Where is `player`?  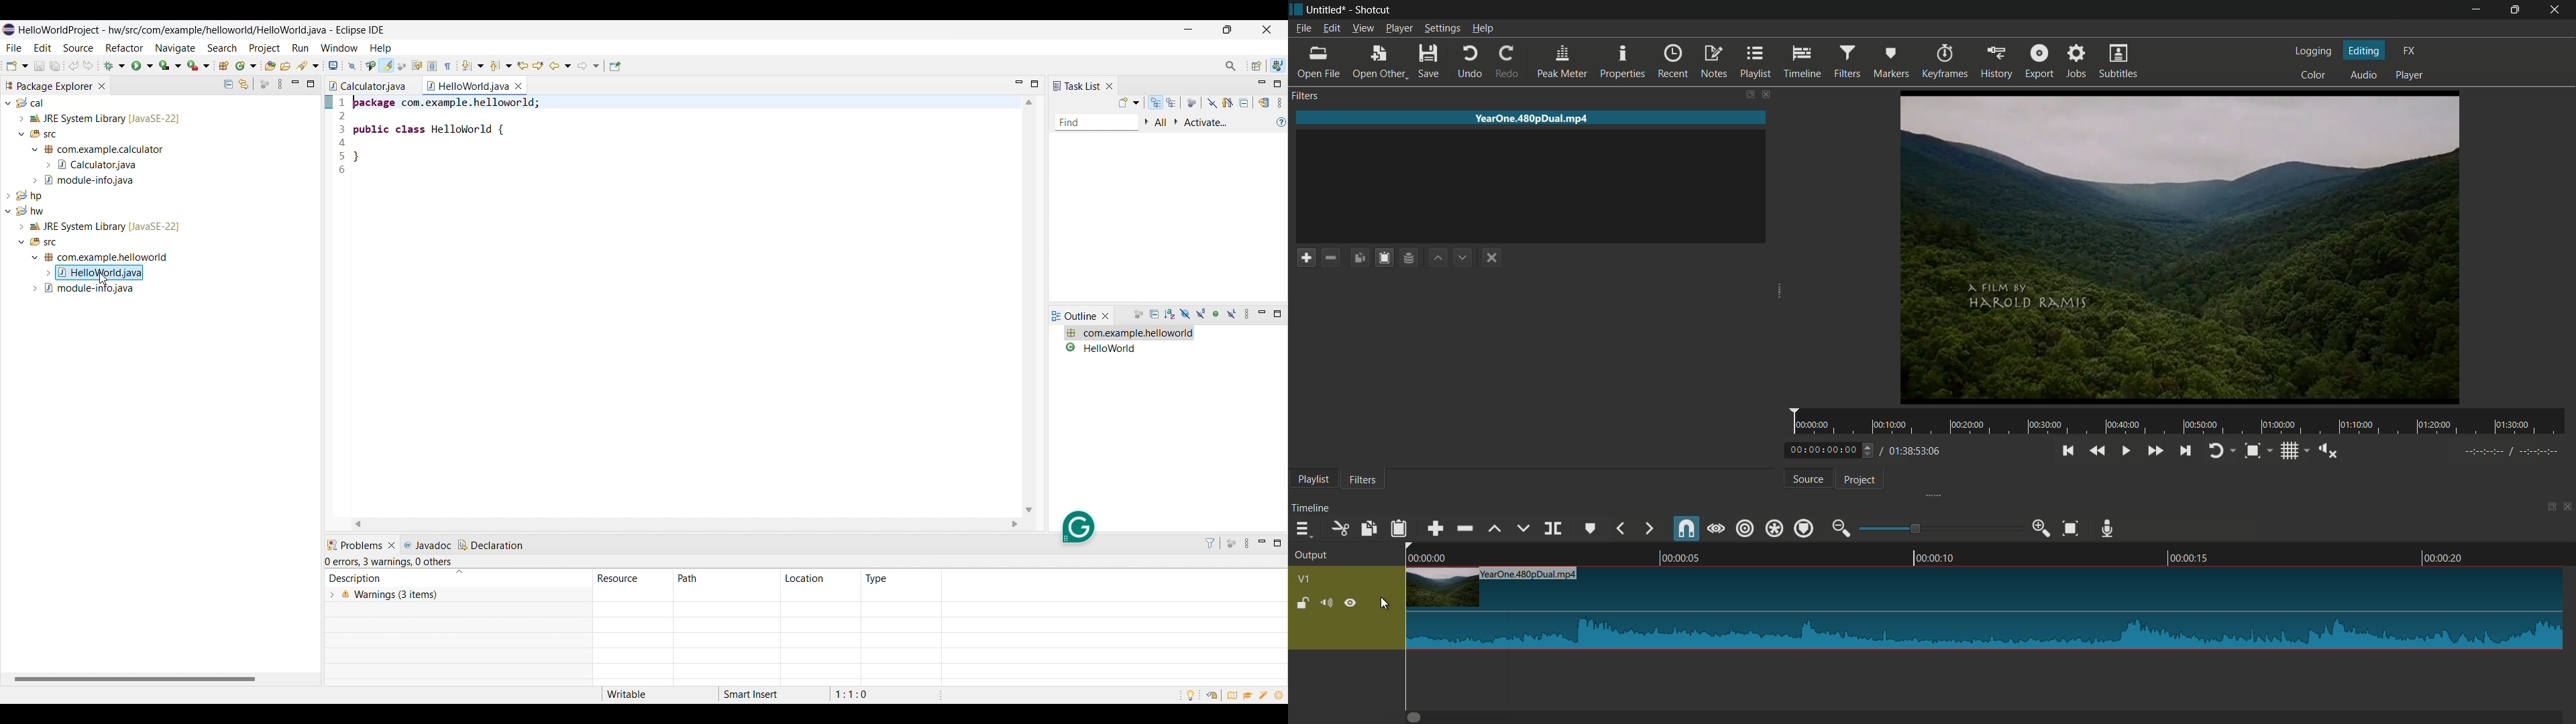 player is located at coordinates (2410, 76).